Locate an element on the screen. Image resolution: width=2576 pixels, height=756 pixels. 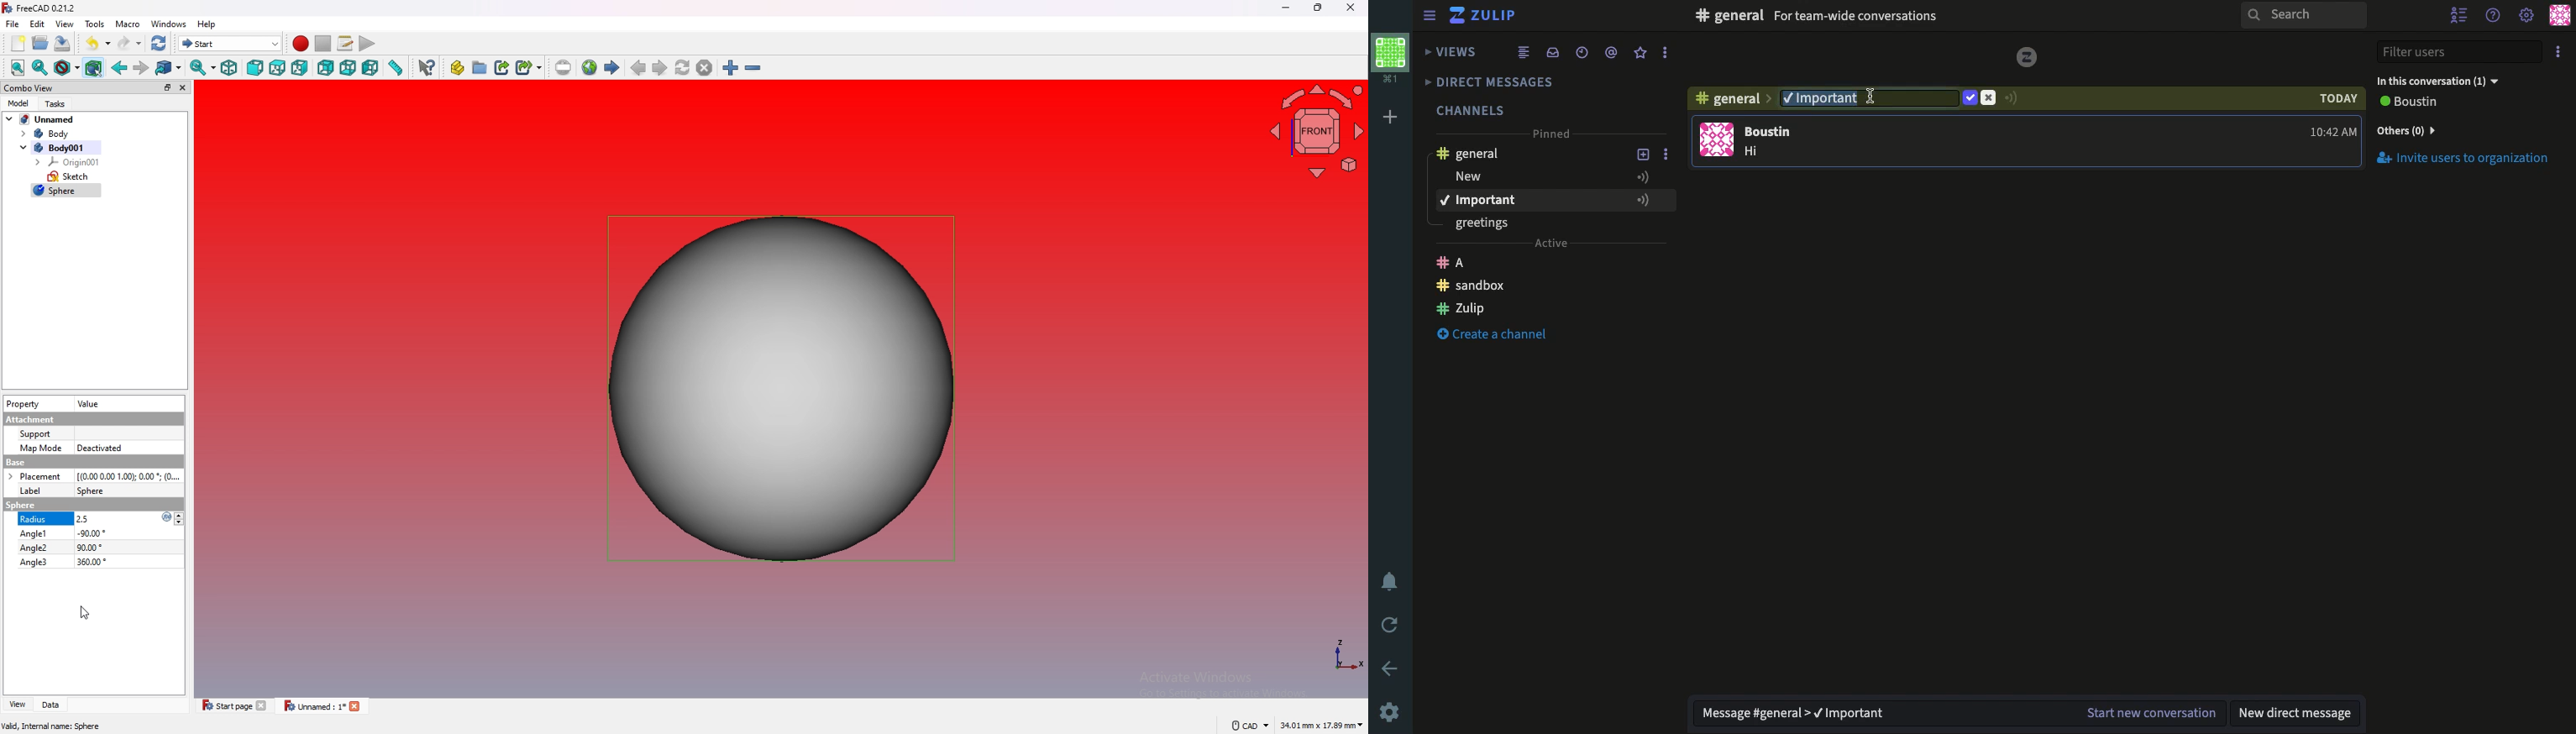
forward is located at coordinates (140, 68).